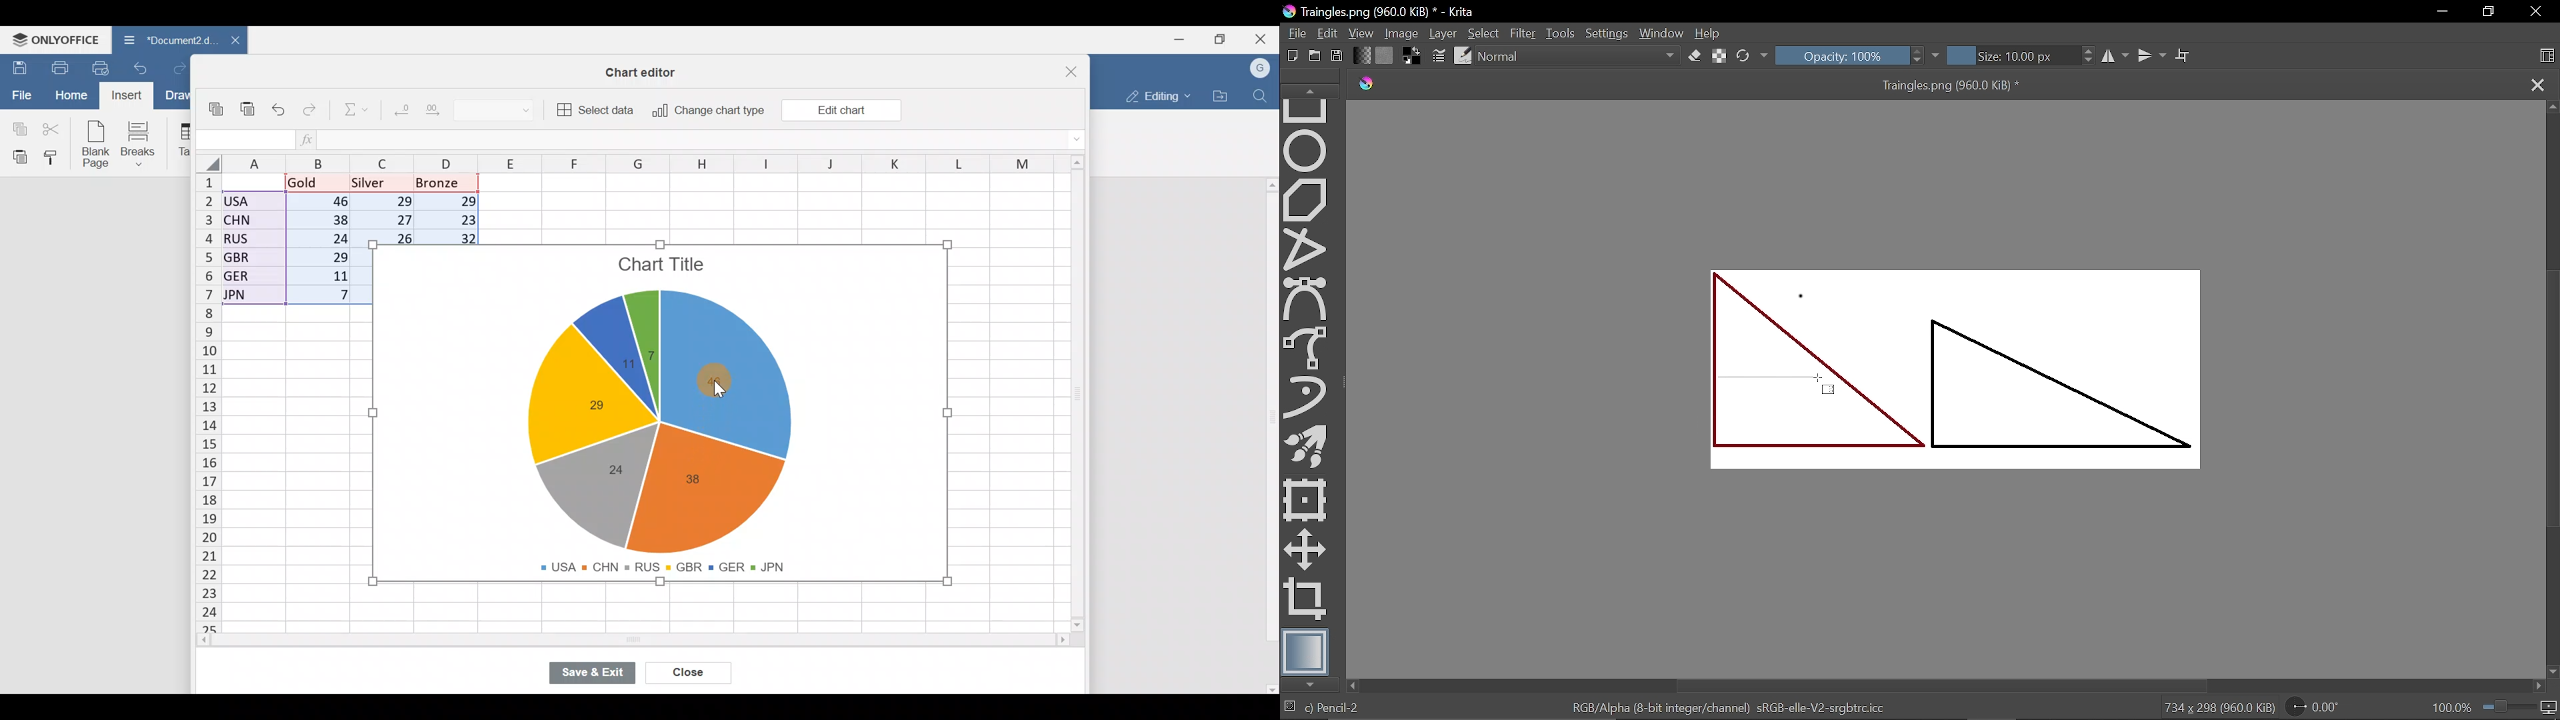  I want to click on Paste, so click(17, 156).